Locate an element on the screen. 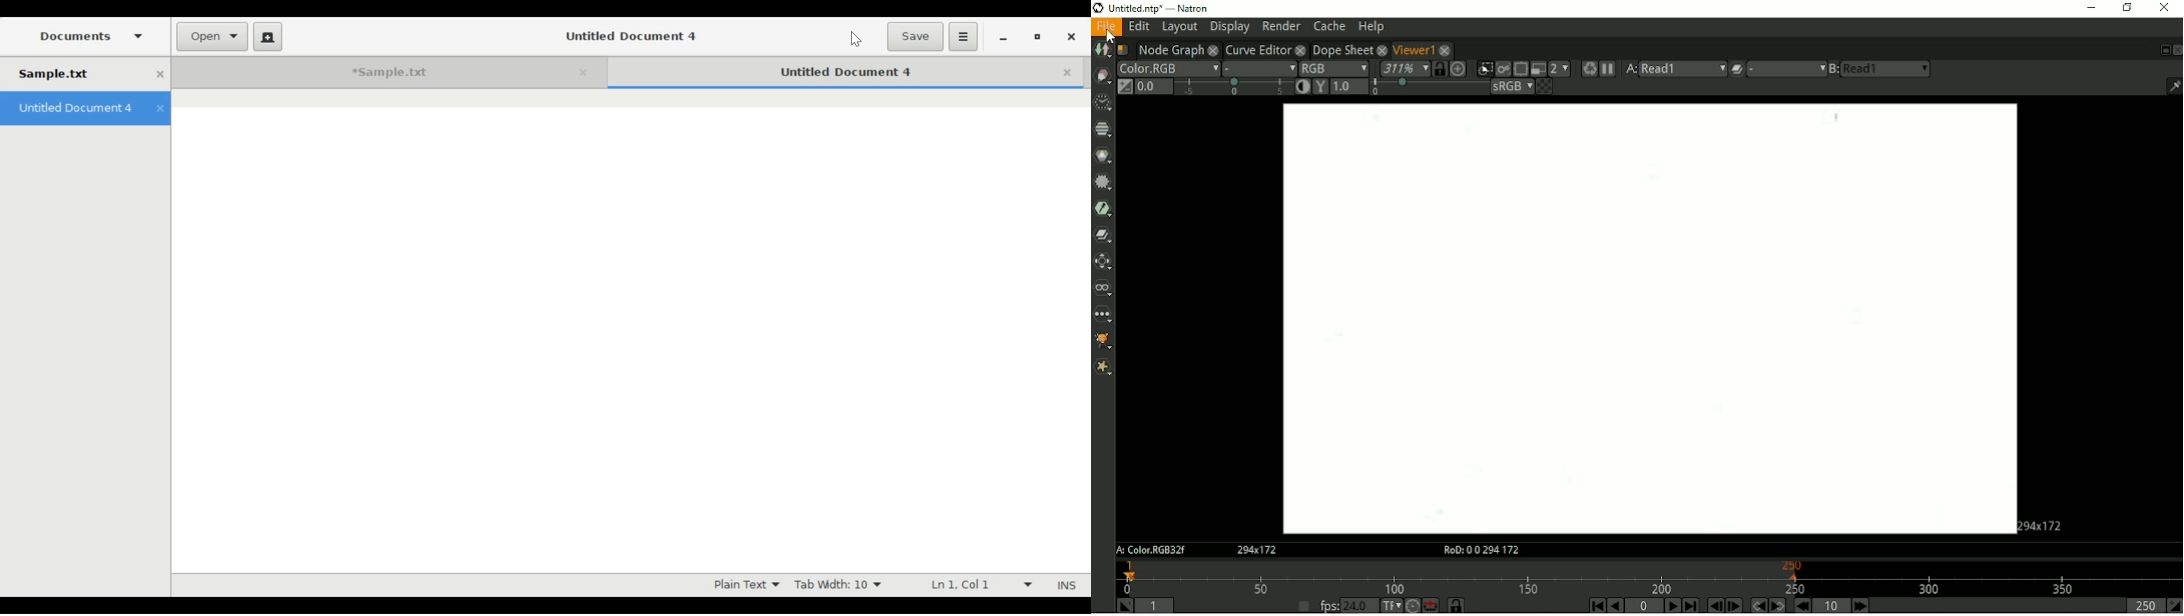  Edit is located at coordinates (1137, 26).